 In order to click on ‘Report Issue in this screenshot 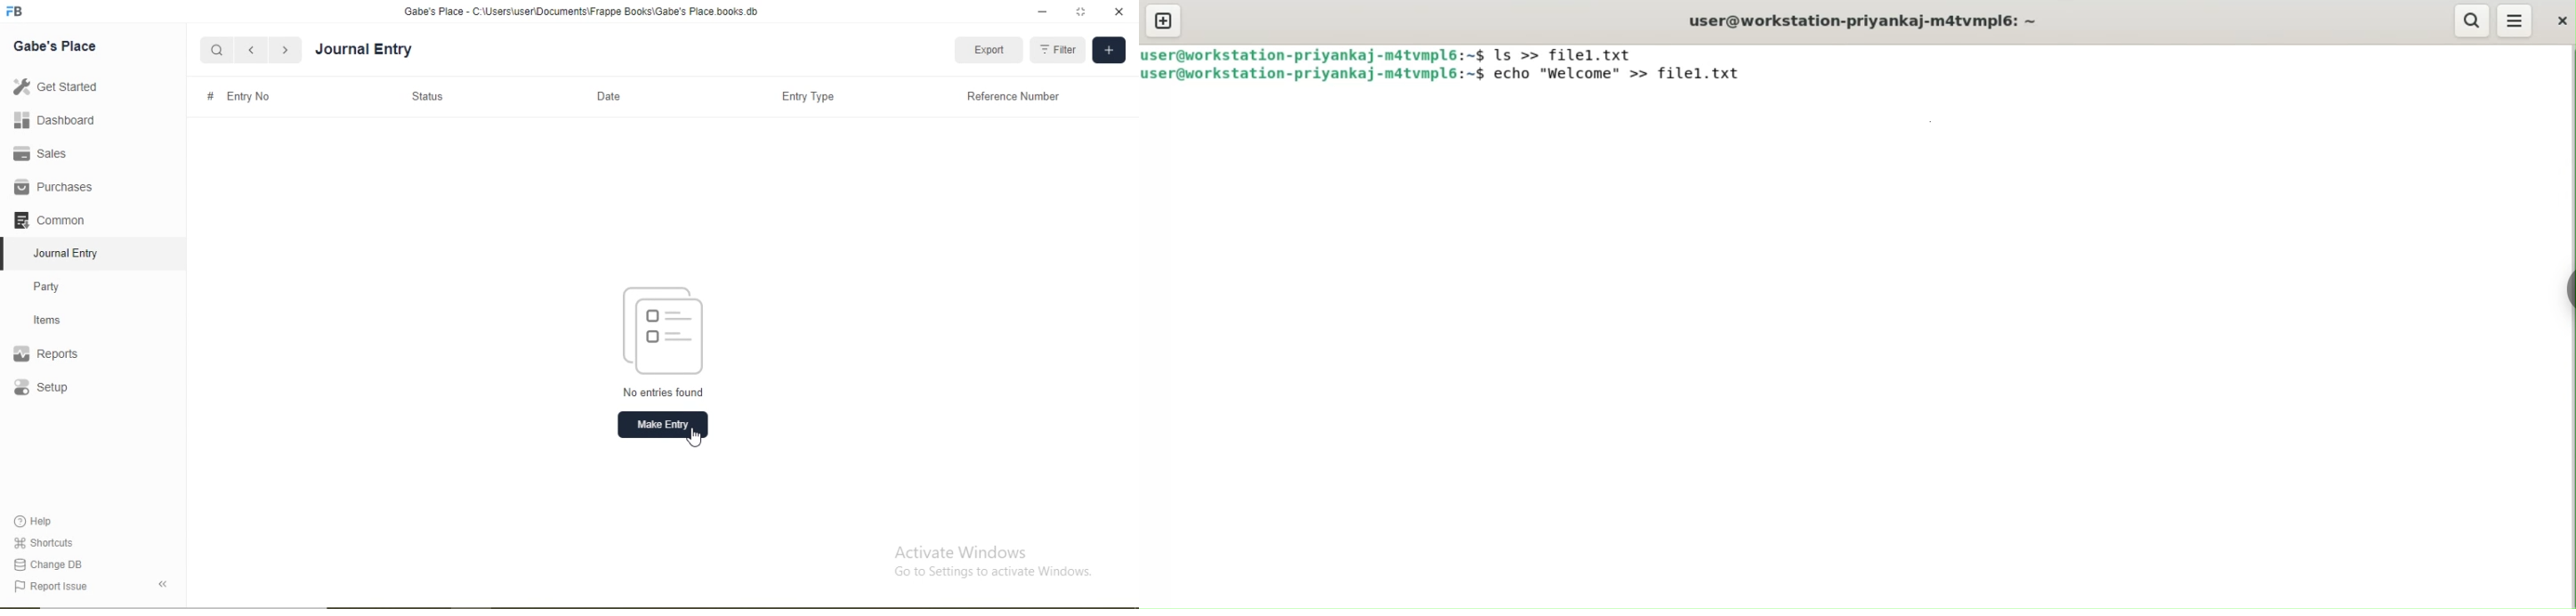, I will do `click(69, 587)`.